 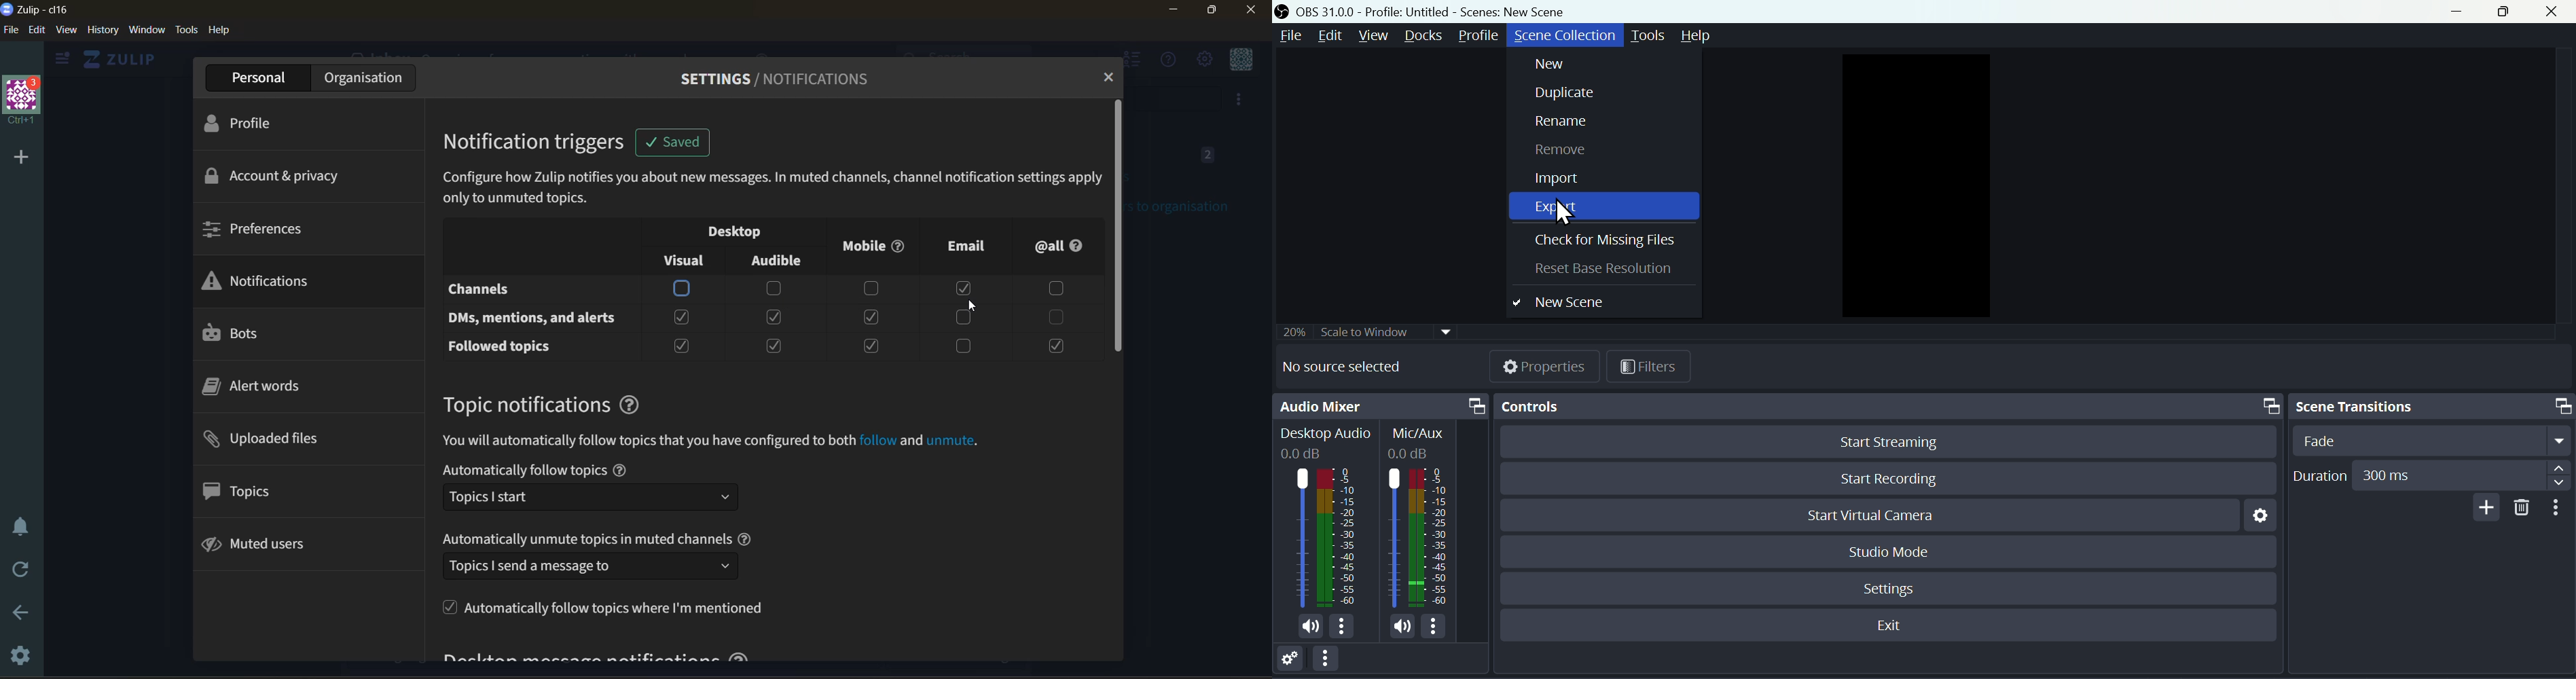 What do you see at coordinates (1557, 206) in the screenshot?
I see `Export` at bounding box center [1557, 206].